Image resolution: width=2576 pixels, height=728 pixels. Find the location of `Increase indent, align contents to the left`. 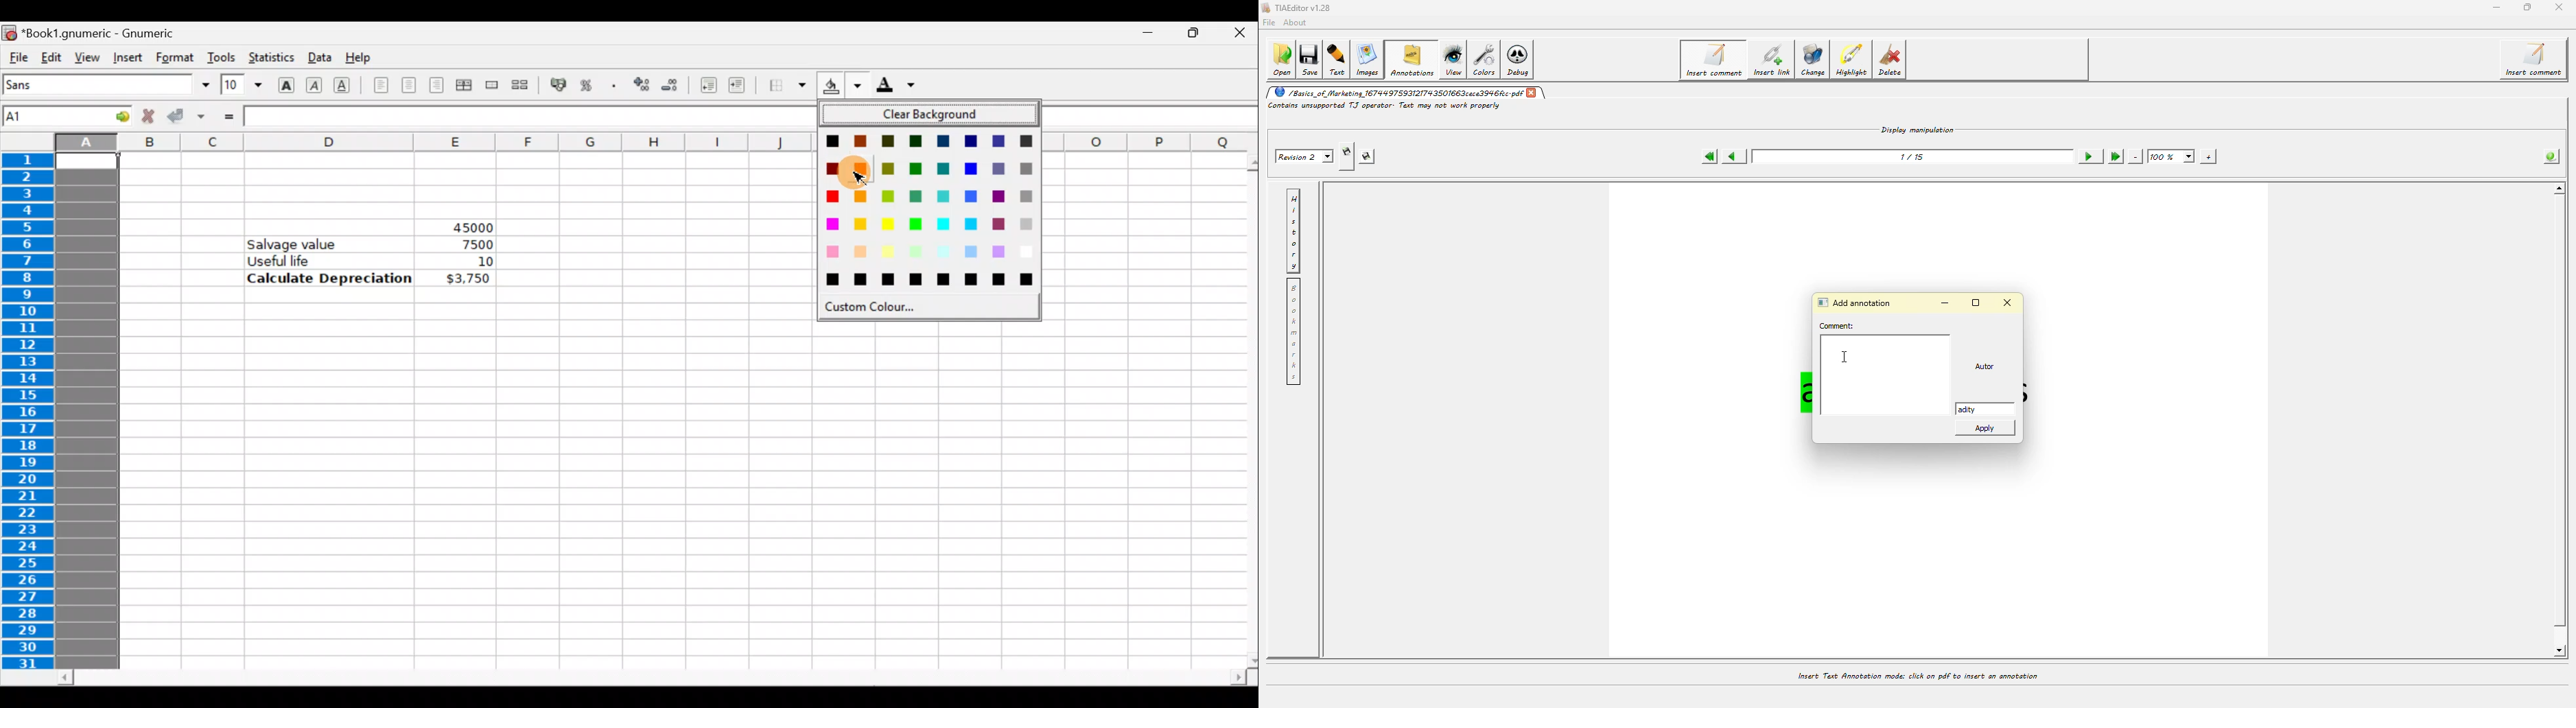

Increase indent, align contents to the left is located at coordinates (743, 87).